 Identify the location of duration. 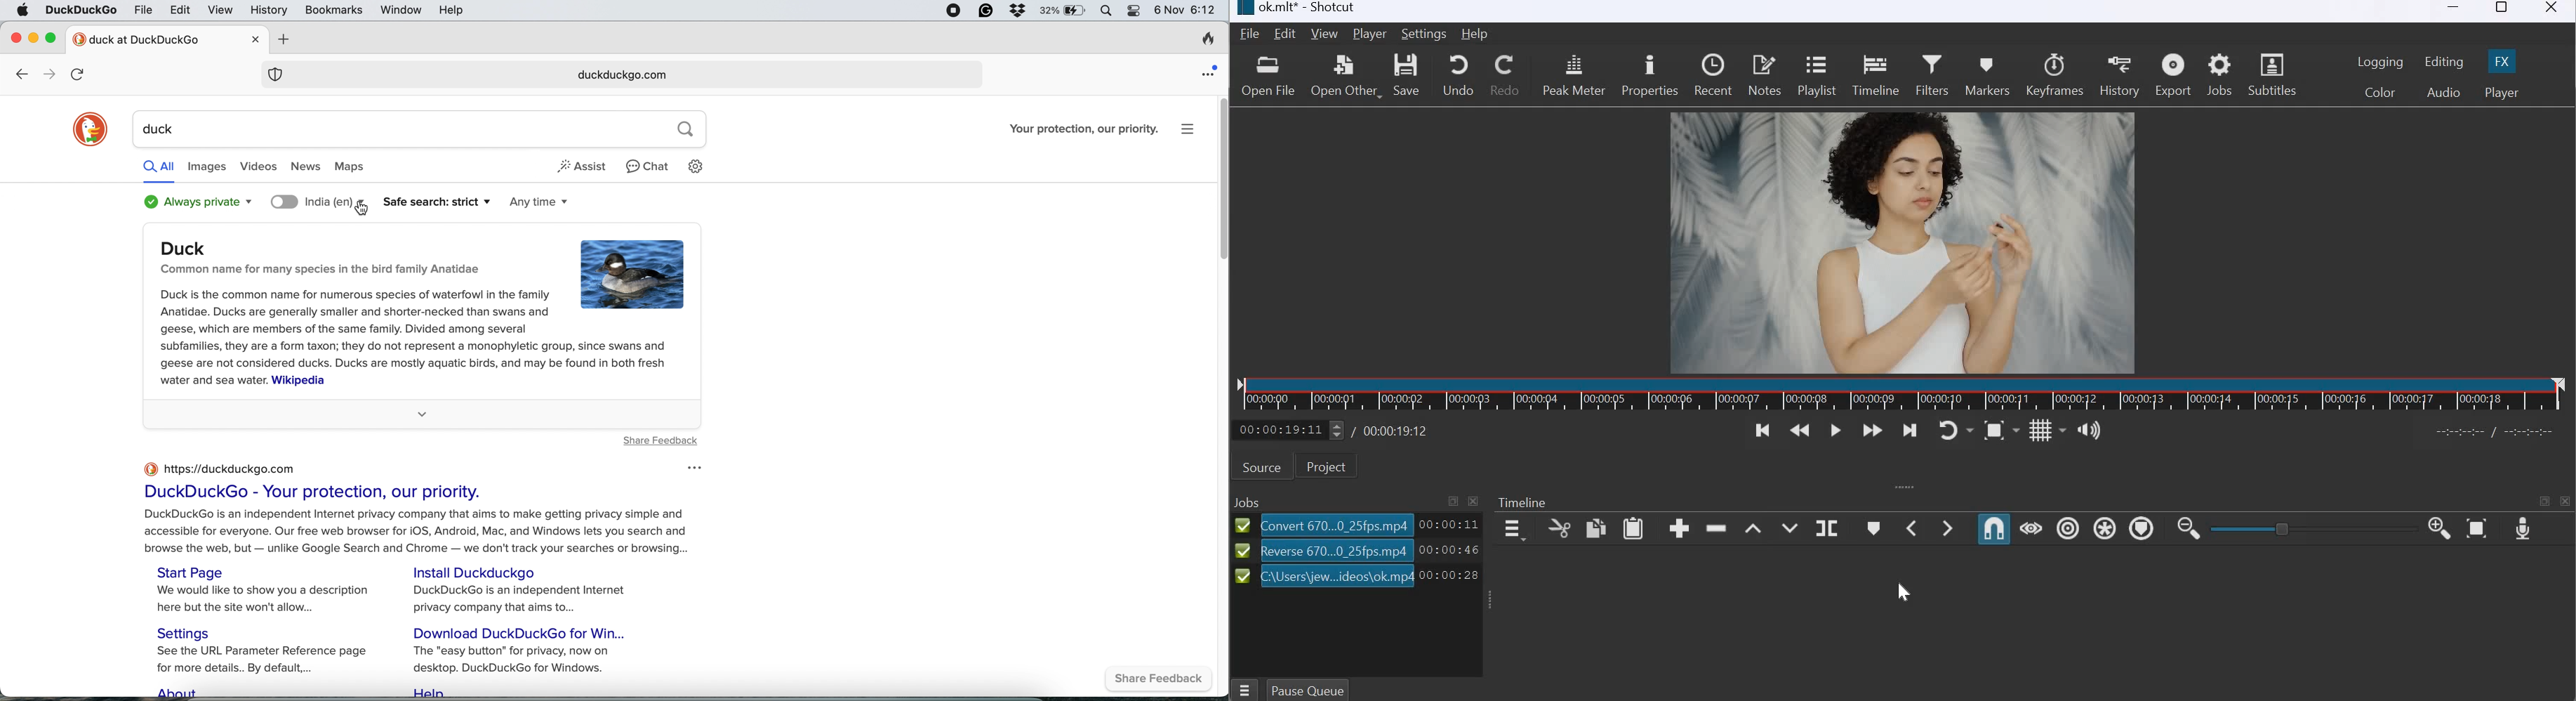
(1451, 576).